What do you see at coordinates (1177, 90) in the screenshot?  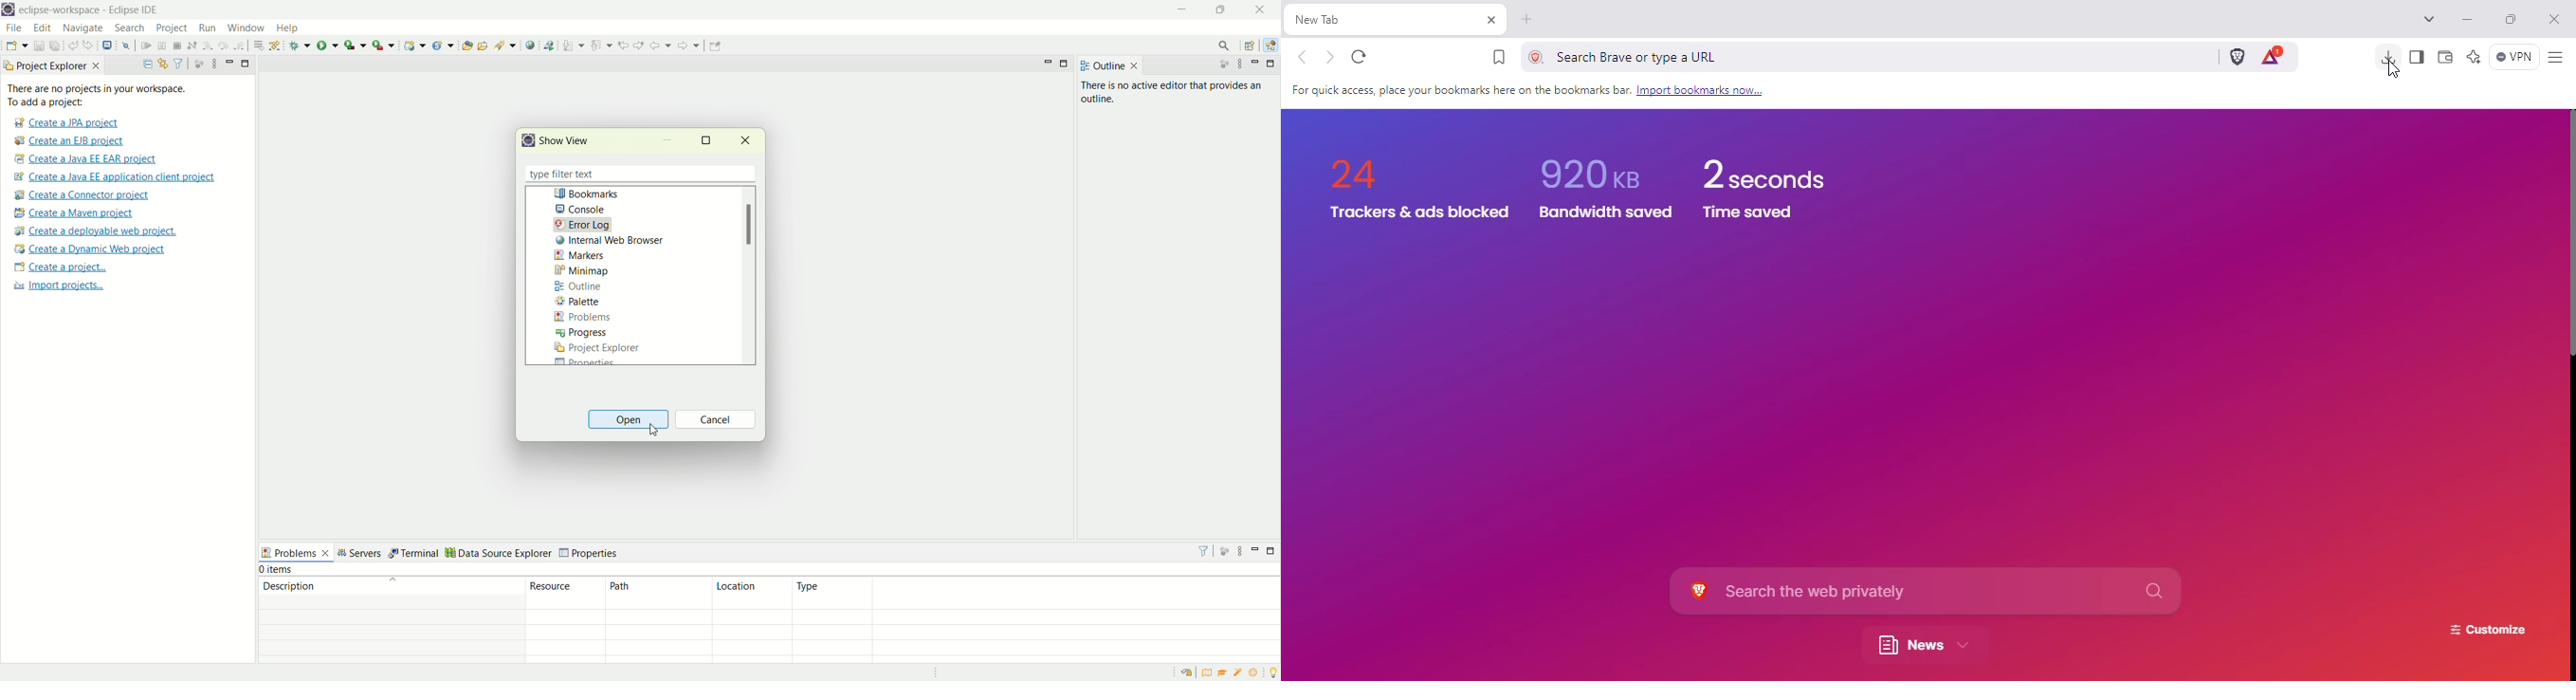 I see `there is no active editor that provides an outline` at bounding box center [1177, 90].